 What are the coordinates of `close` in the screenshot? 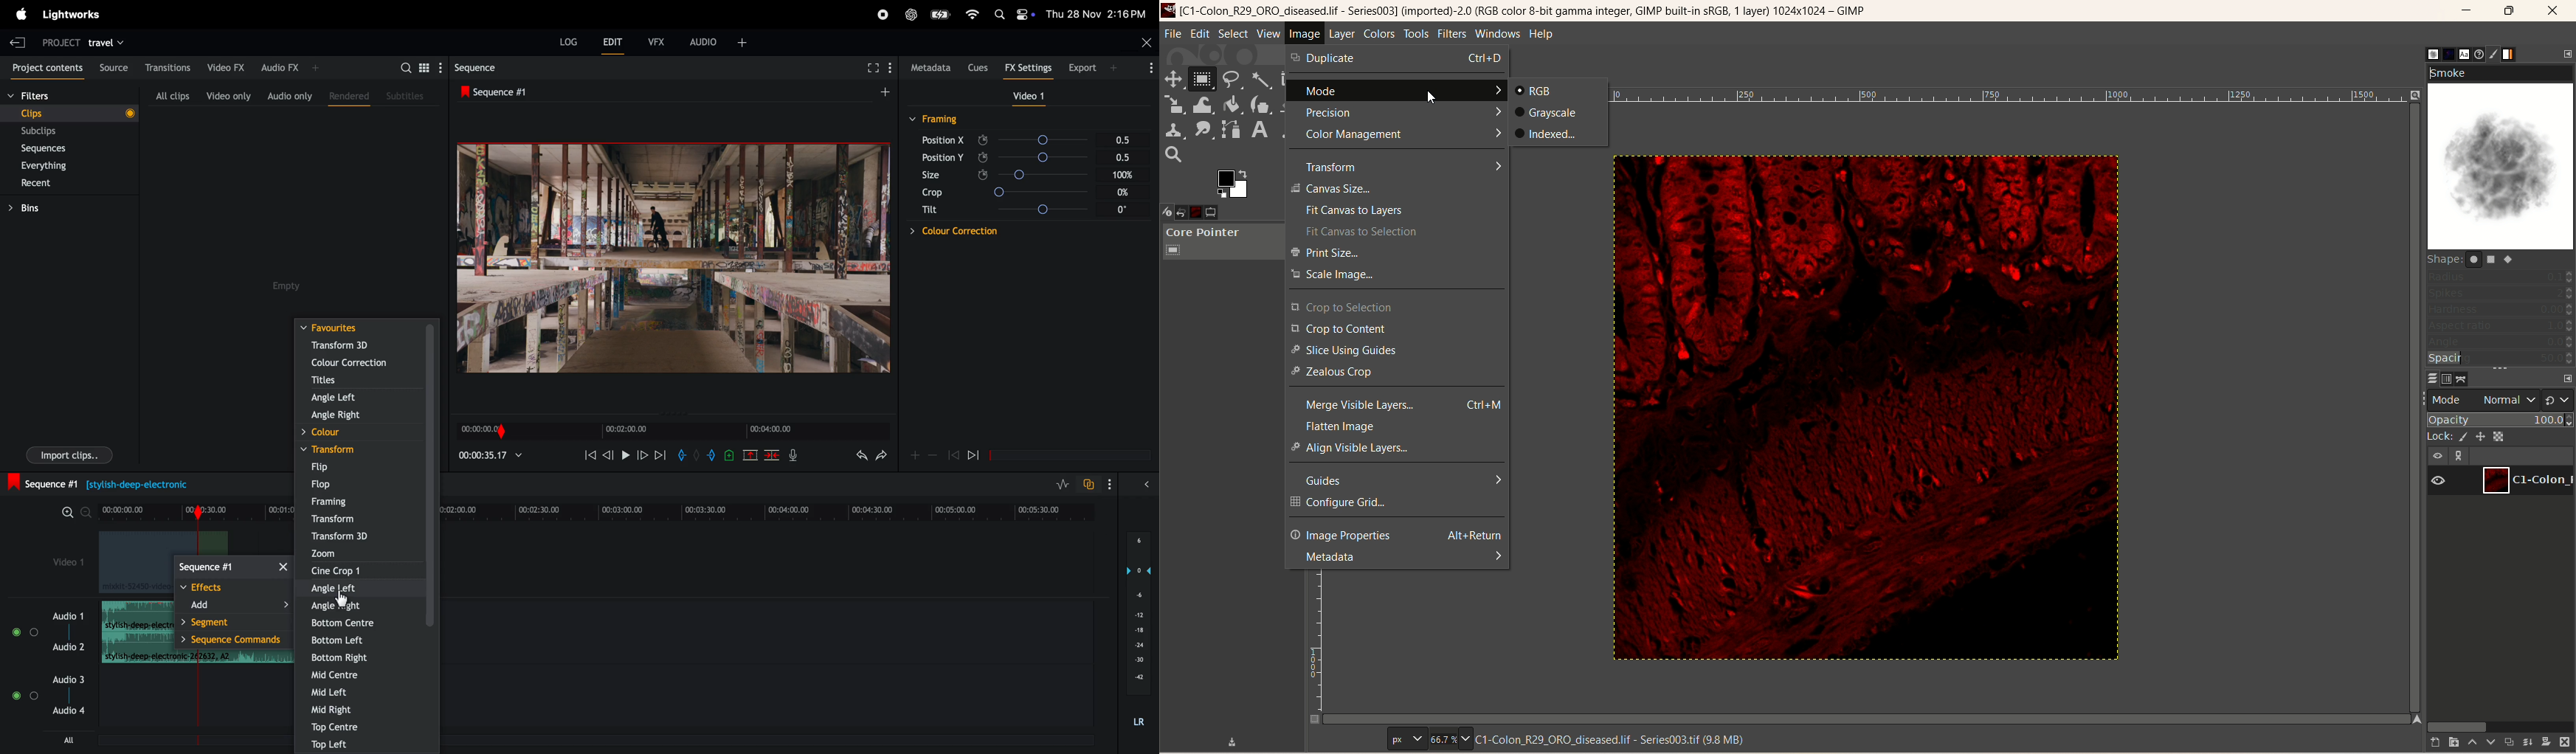 It's located at (2560, 10).